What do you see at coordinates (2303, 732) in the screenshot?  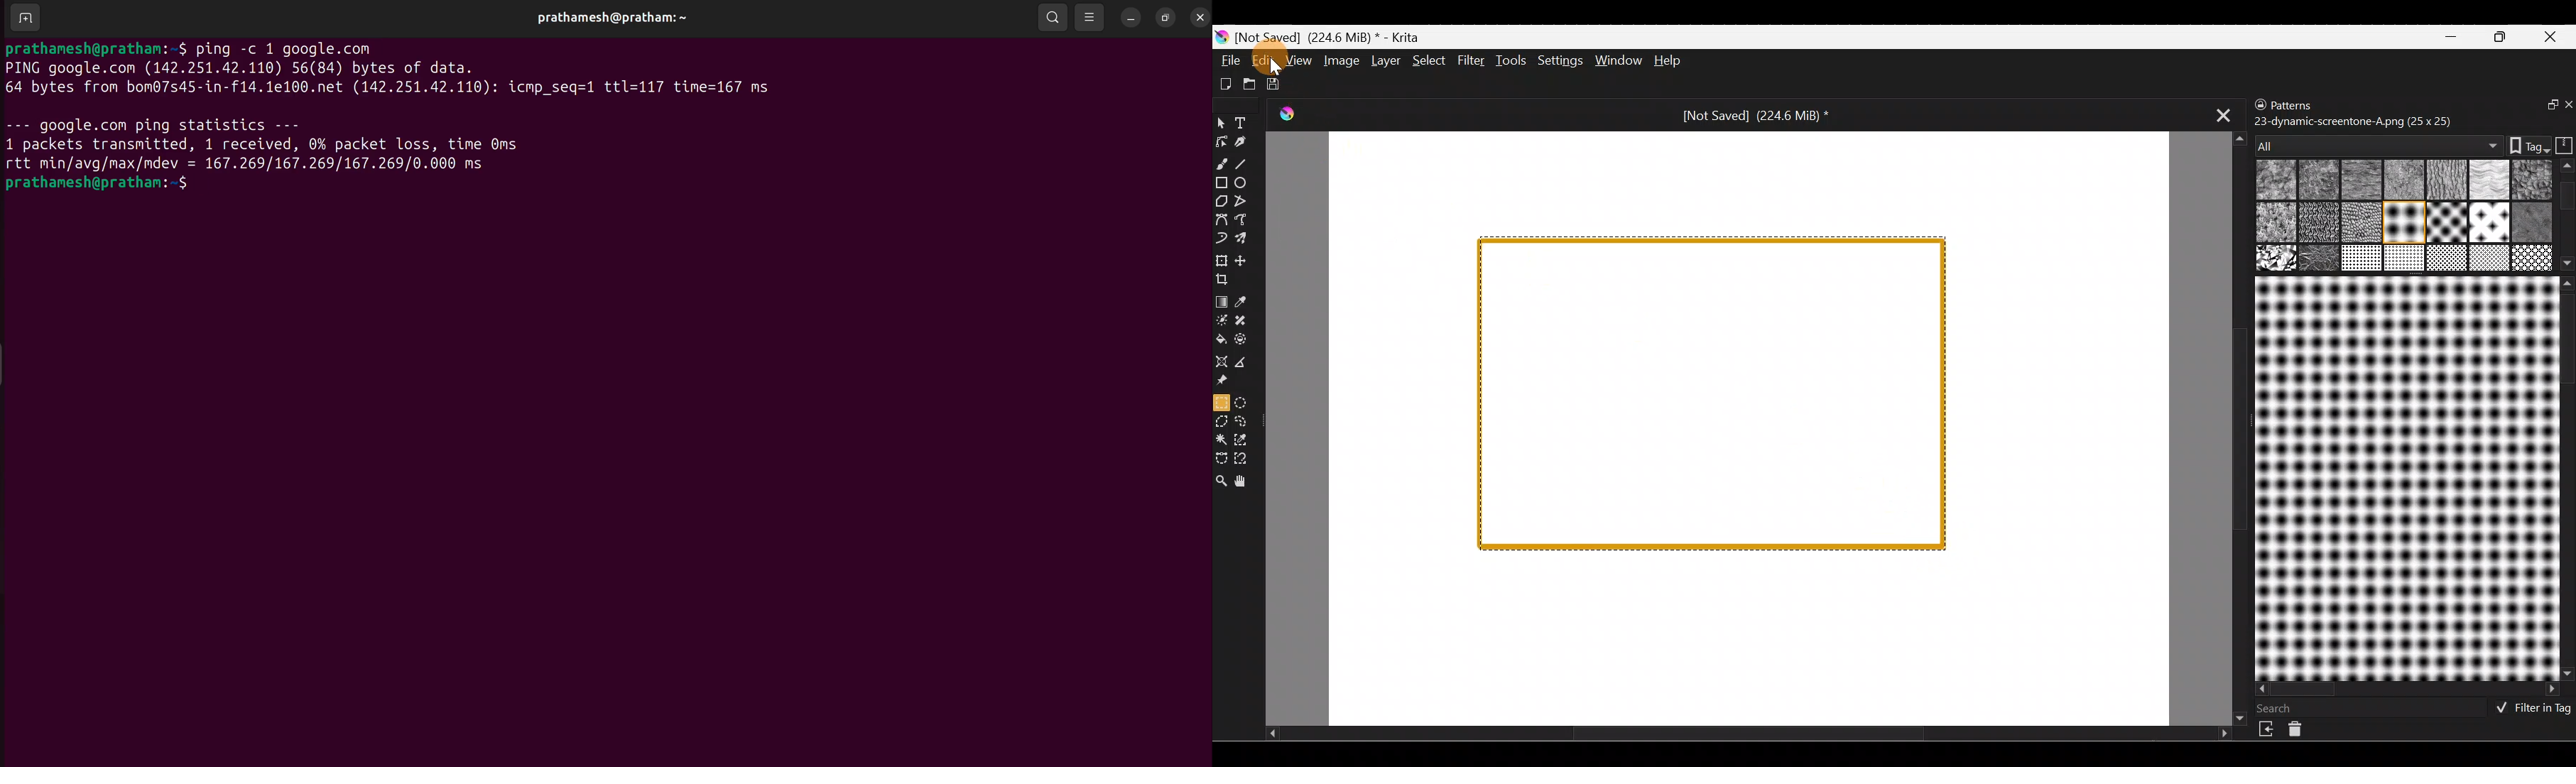 I see `Delete resource` at bounding box center [2303, 732].